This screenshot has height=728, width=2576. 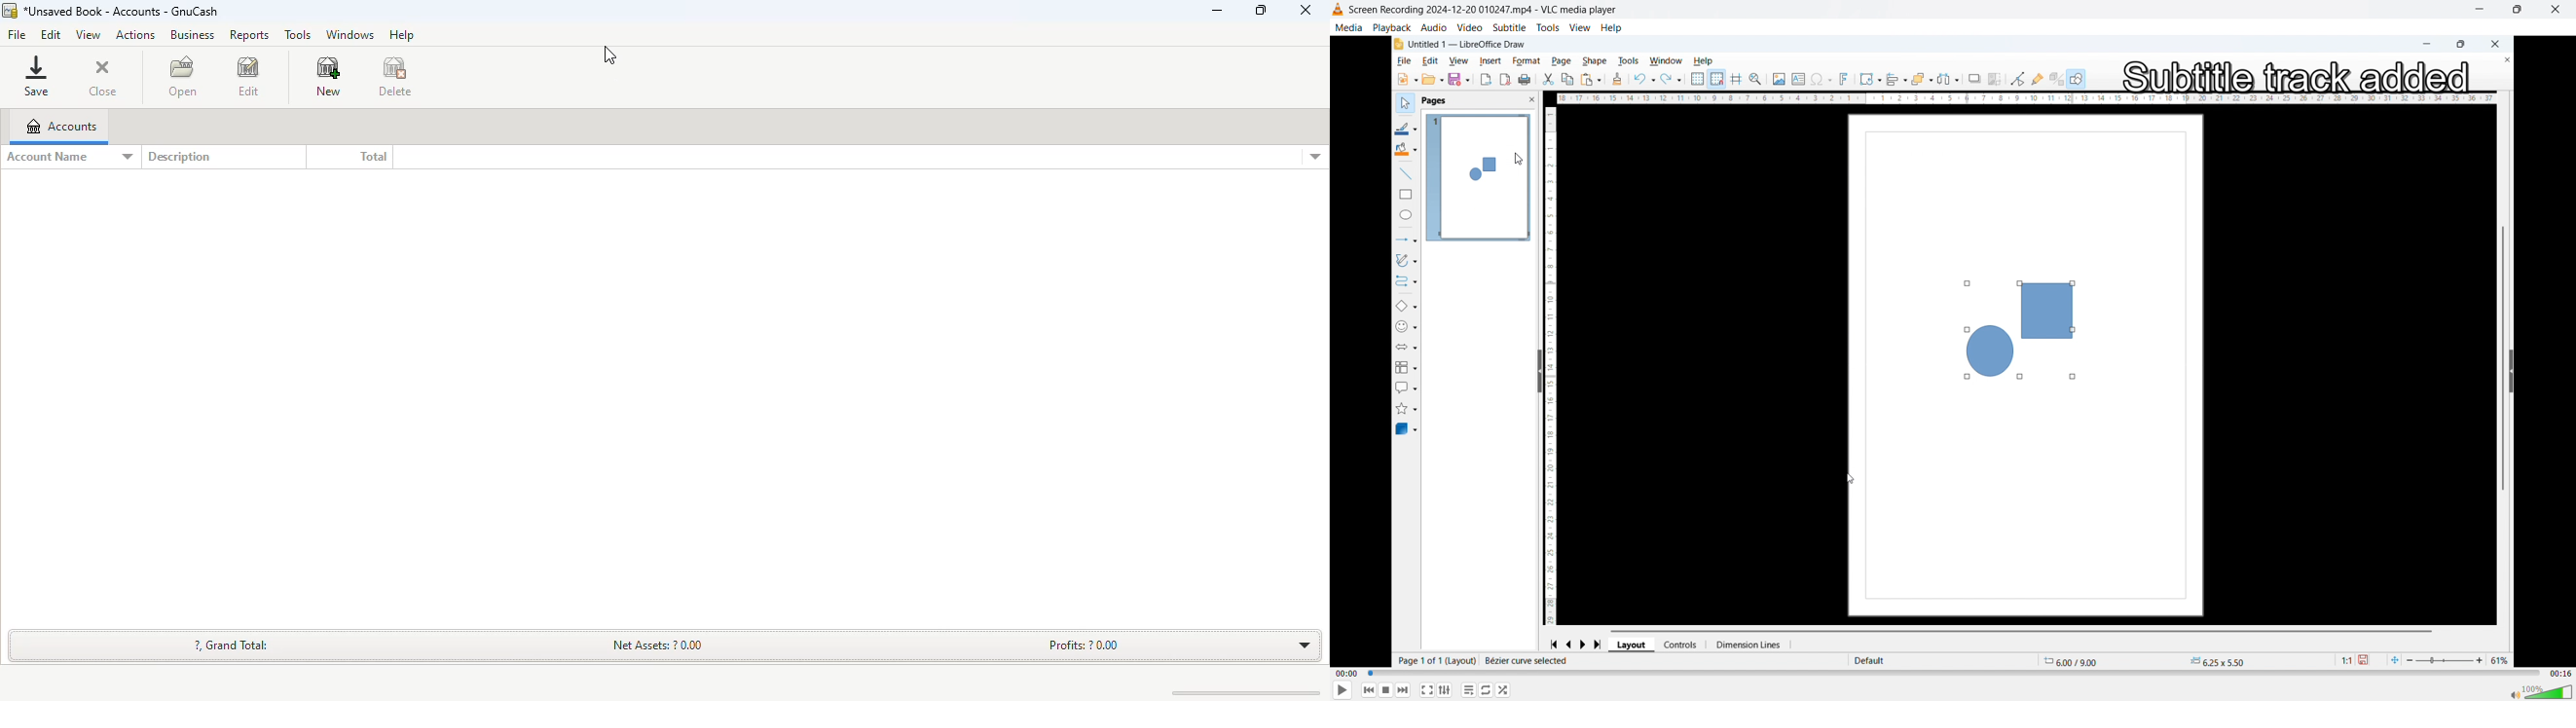 I want to click on view , so click(x=1580, y=28).